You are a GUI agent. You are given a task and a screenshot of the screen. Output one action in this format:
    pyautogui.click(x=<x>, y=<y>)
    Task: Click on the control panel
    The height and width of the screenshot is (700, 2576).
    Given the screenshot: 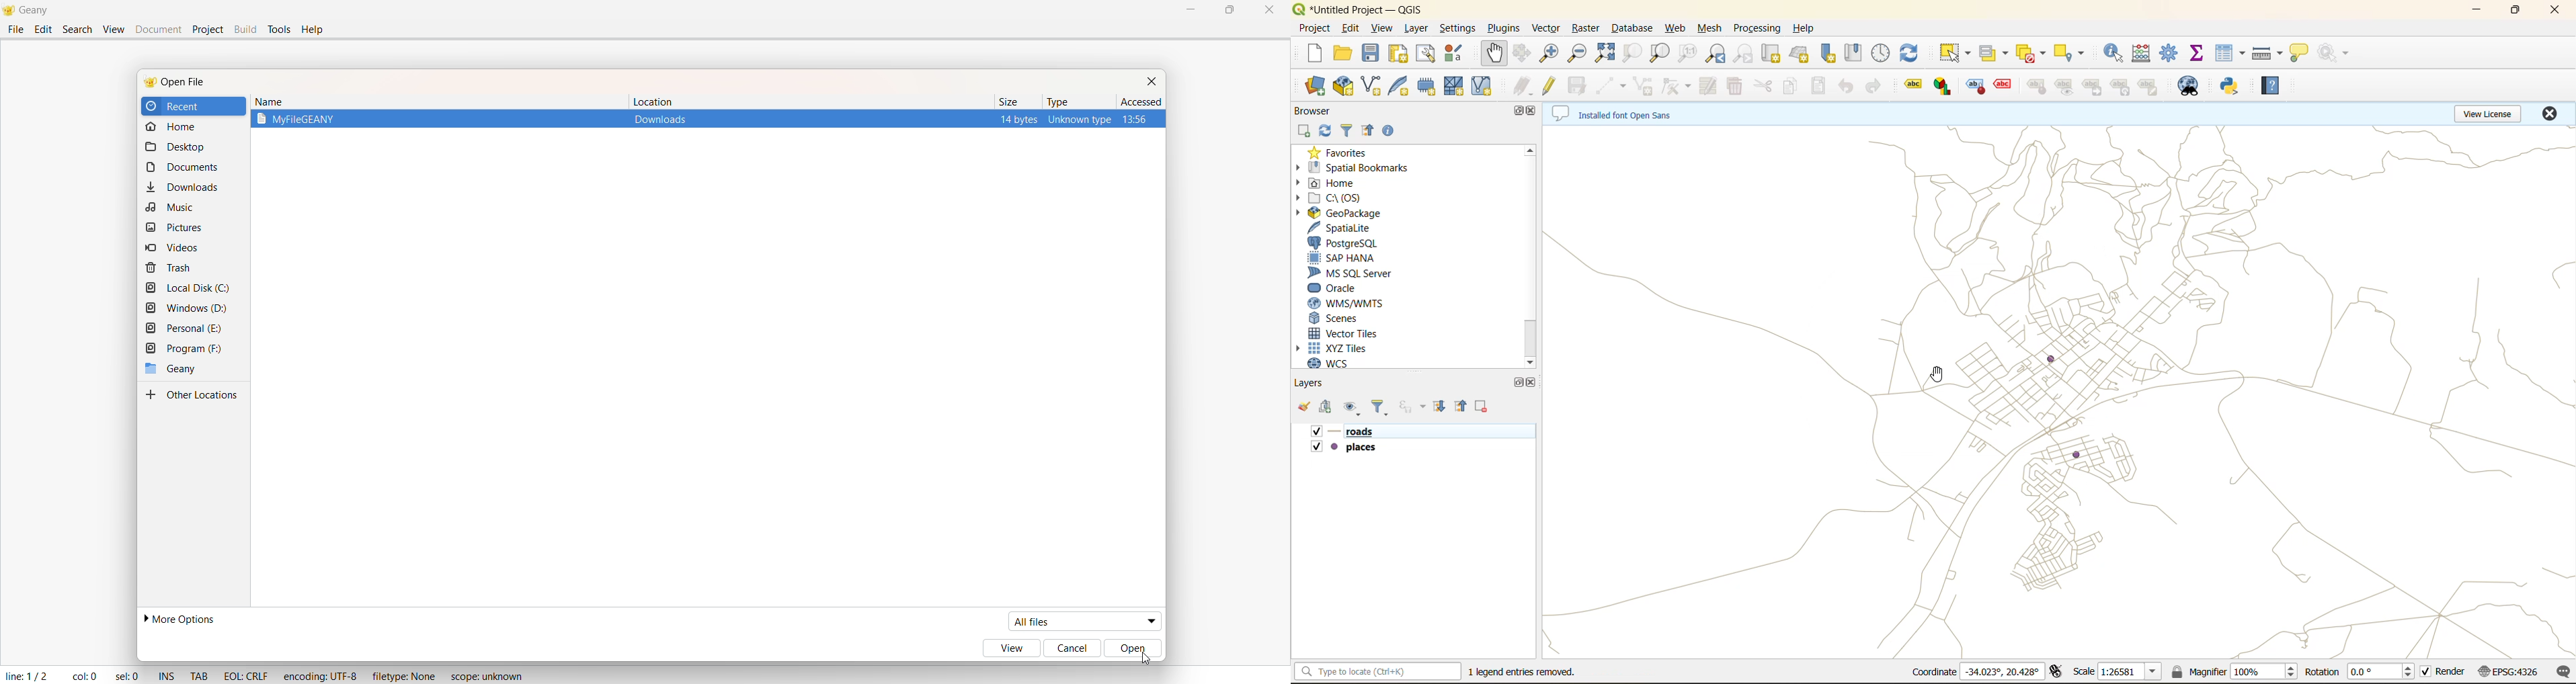 What is the action you would take?
    pyautogui.click(x=1883, y=53)
    